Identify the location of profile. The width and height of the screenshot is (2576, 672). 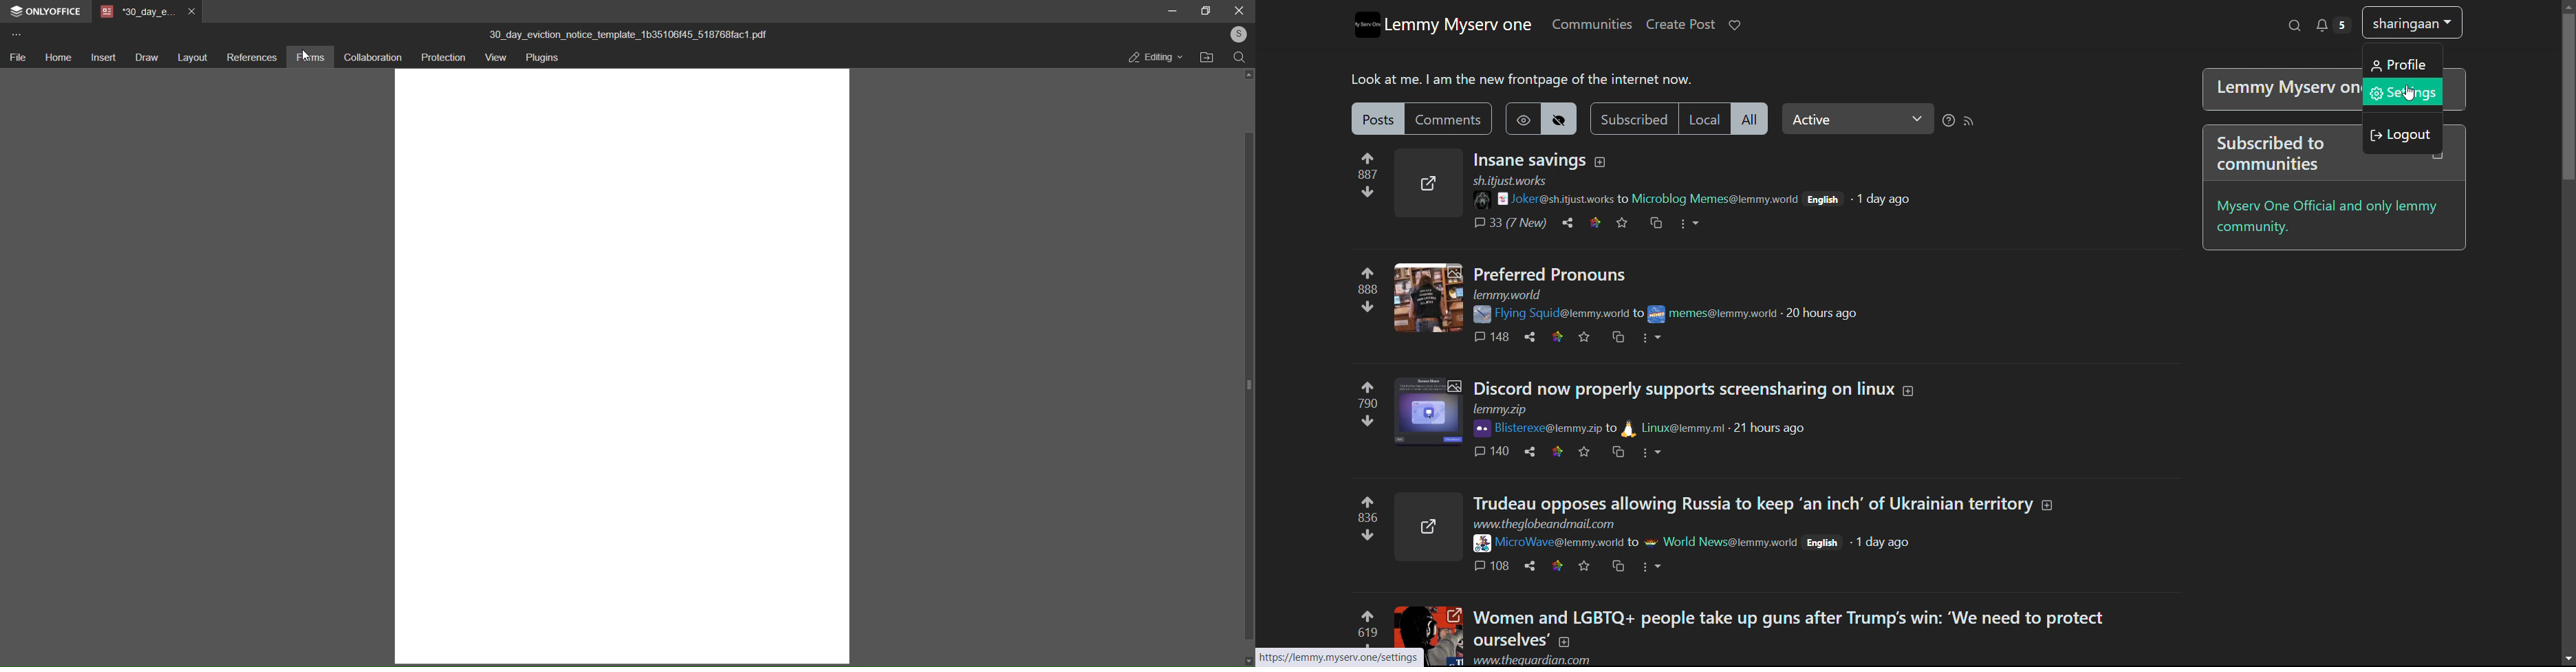
(2403, 63).